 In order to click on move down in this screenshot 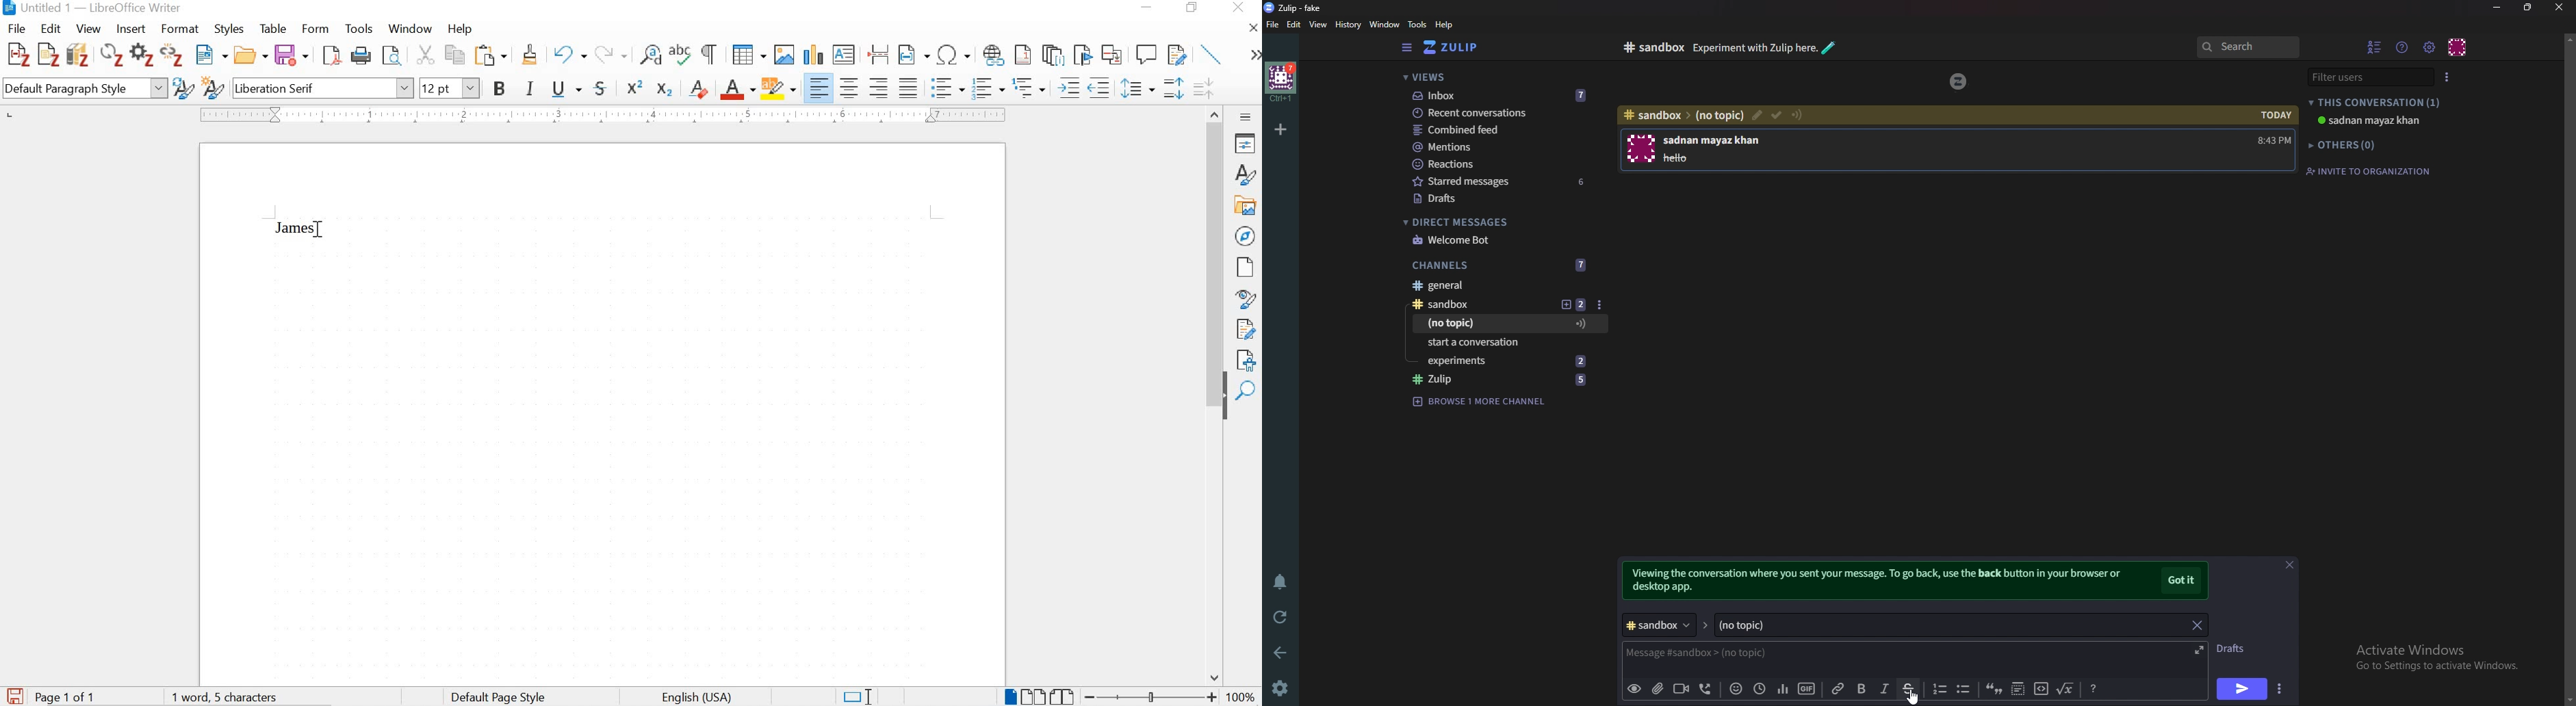, I will do `click(1216, 678)`.